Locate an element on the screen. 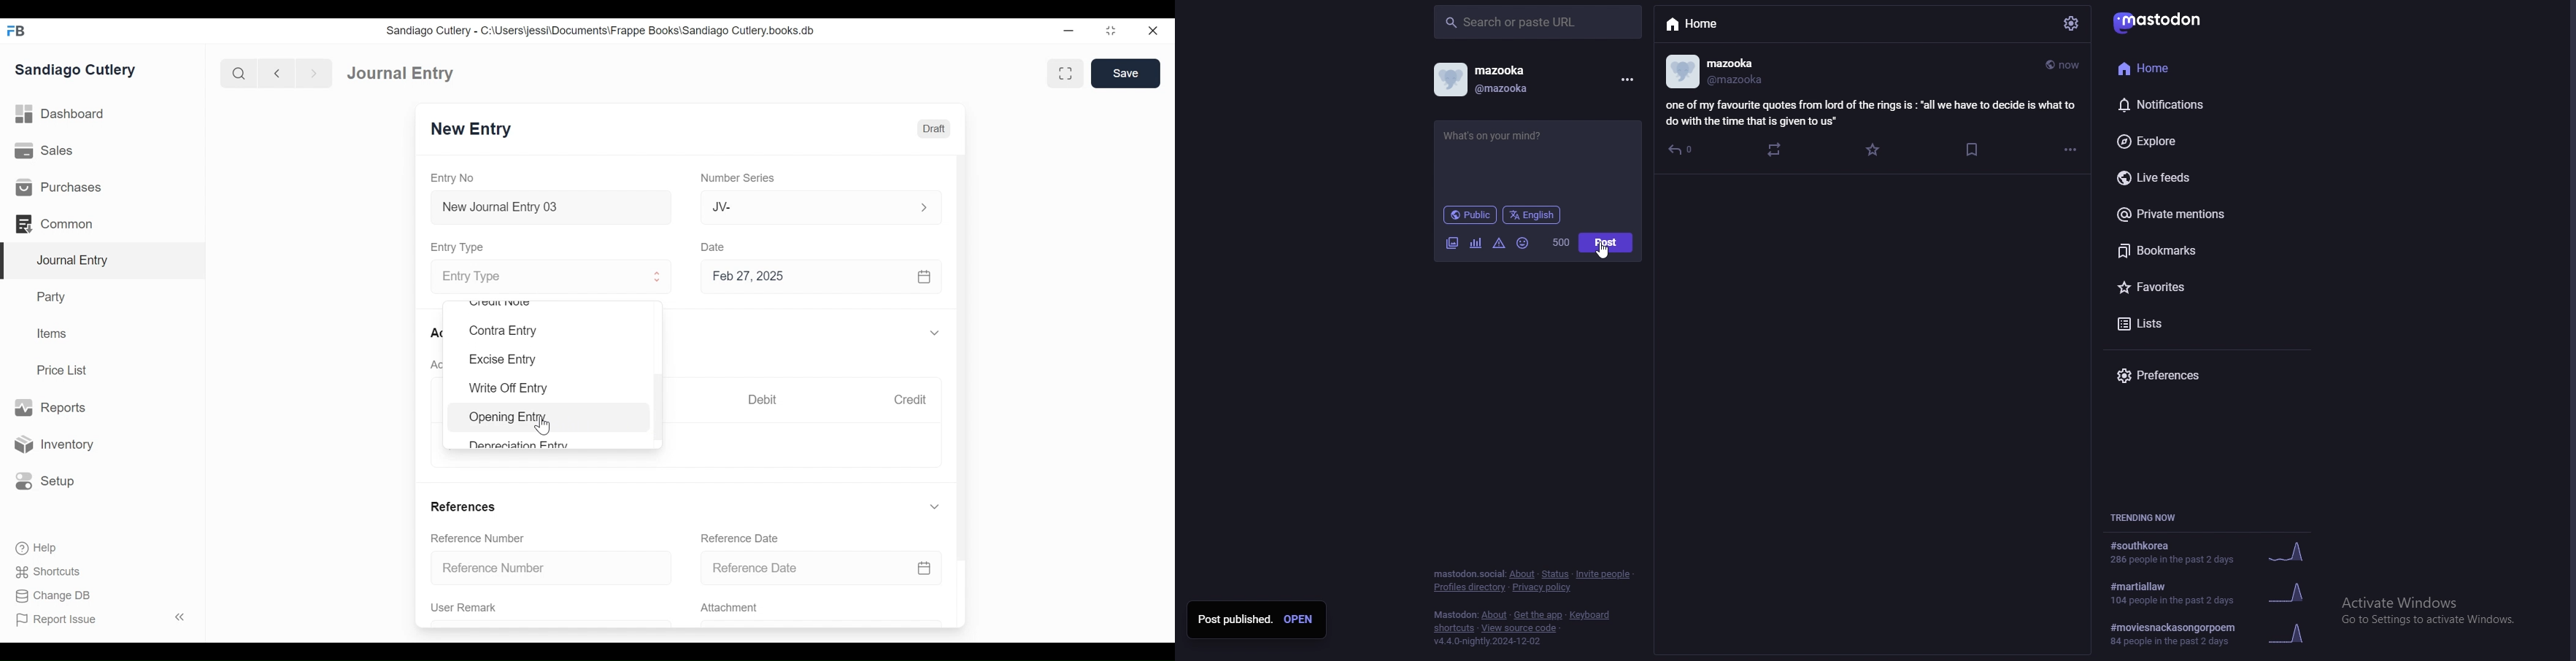  Sandiago Cutlery is located at coordinates (77, 71).